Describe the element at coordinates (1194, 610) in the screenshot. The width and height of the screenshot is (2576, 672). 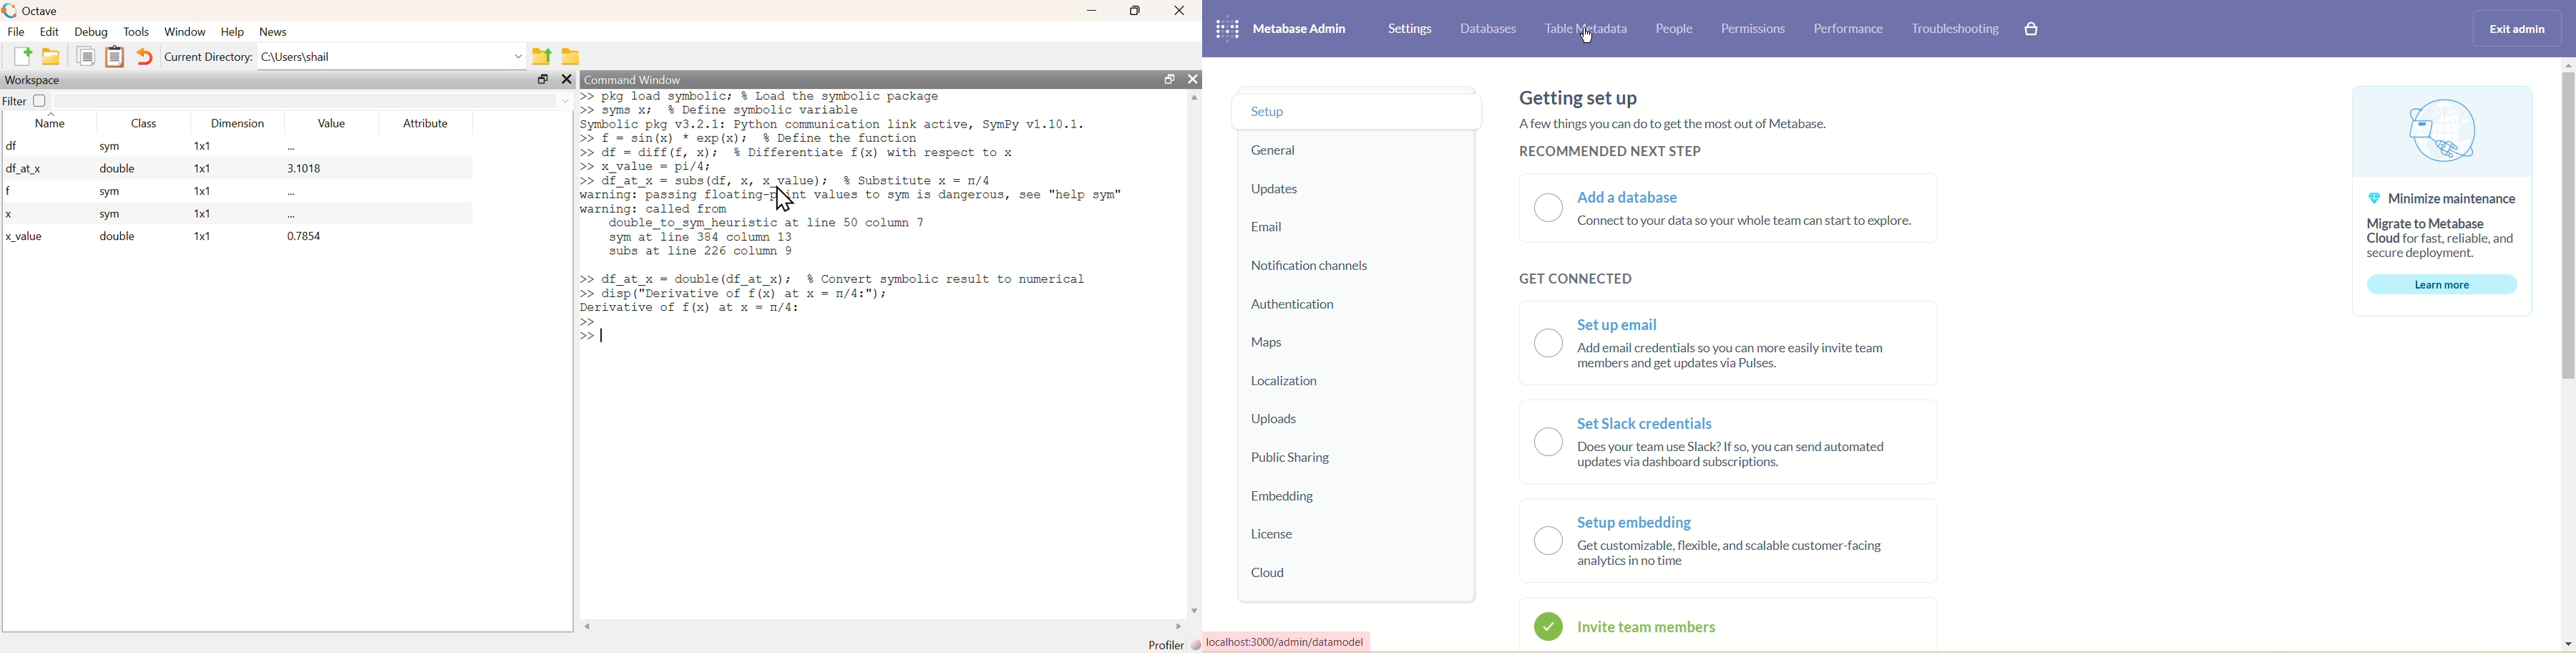
I see `scroll down` at that location.